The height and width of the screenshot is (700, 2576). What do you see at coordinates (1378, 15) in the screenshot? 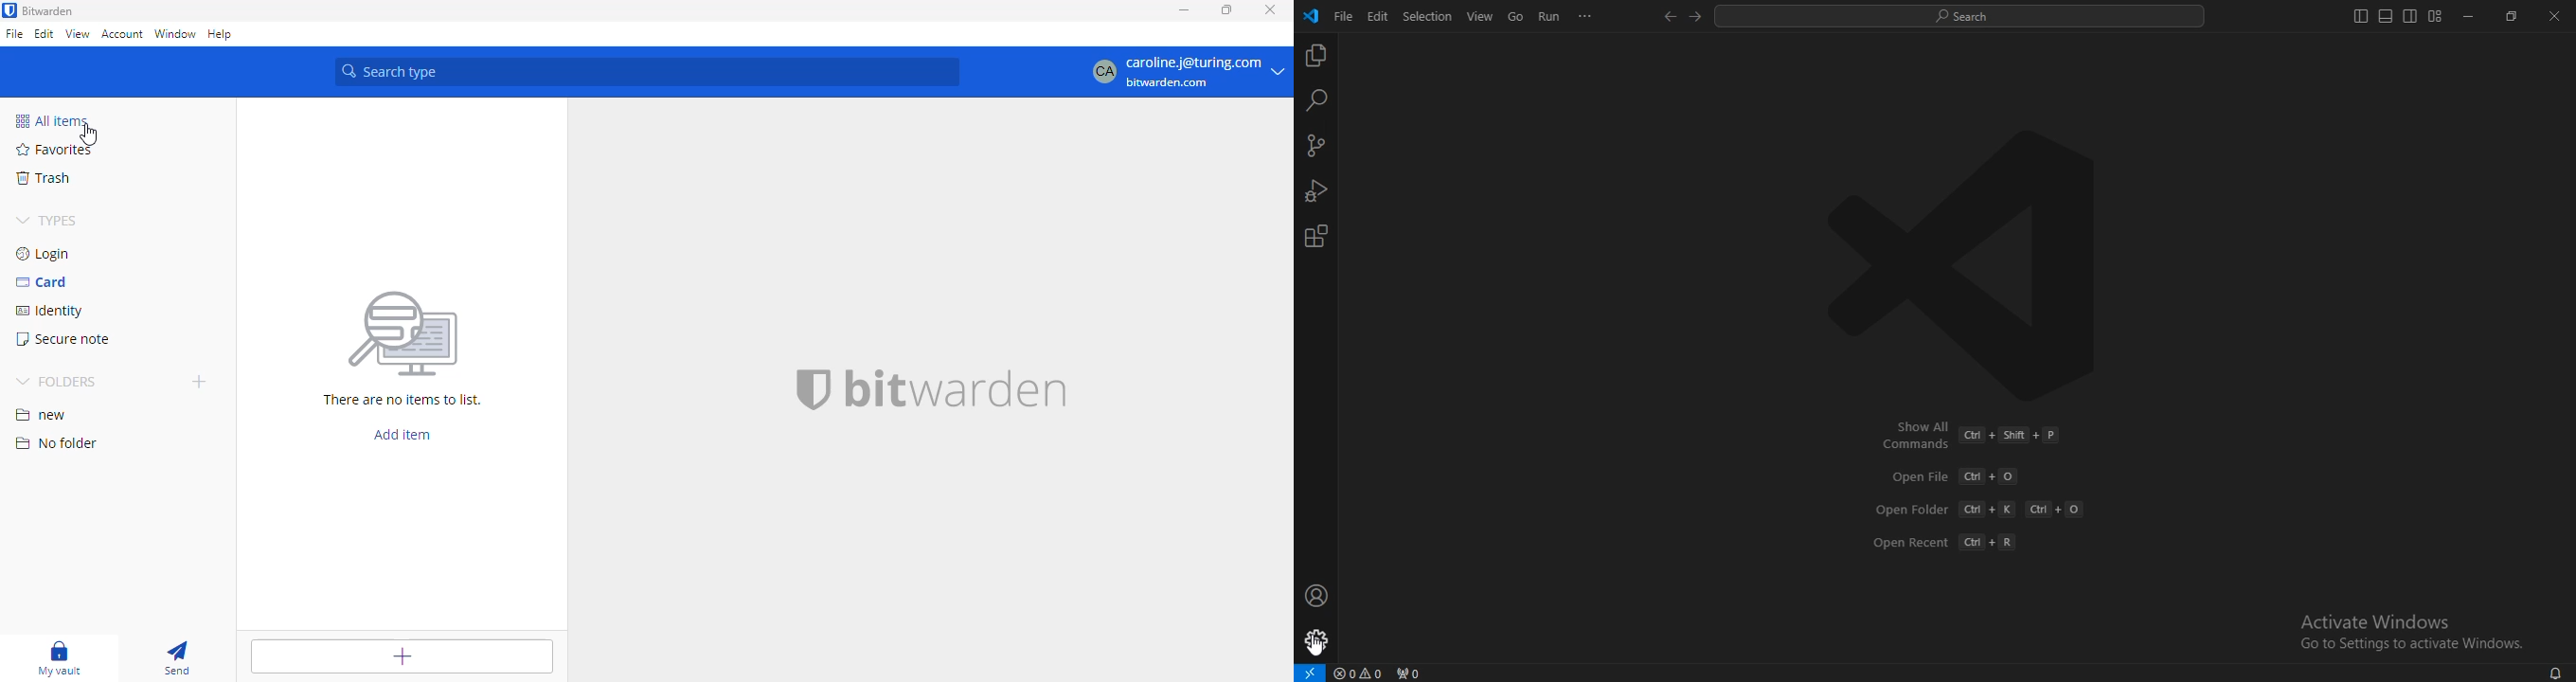
I see `edit` at bounding box center [1378, 15].